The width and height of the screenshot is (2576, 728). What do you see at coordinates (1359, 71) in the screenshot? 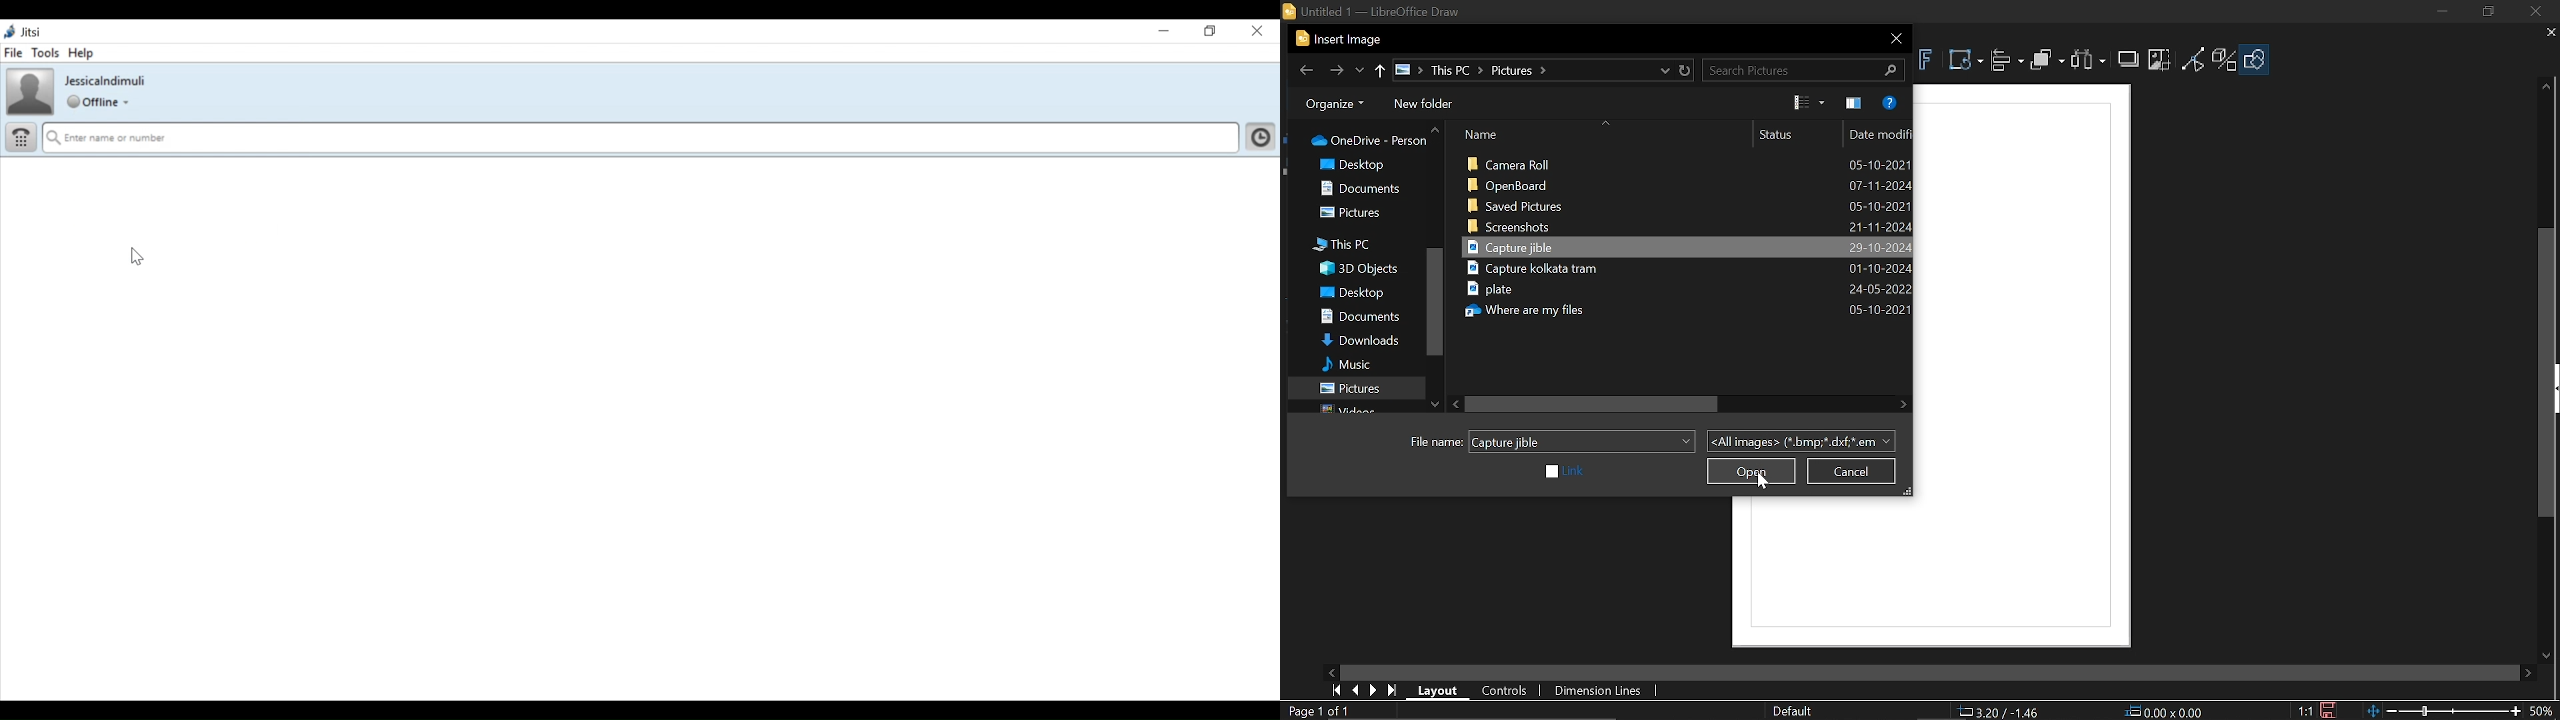
I see `Recent locations` at bounding box center [1359, 71].